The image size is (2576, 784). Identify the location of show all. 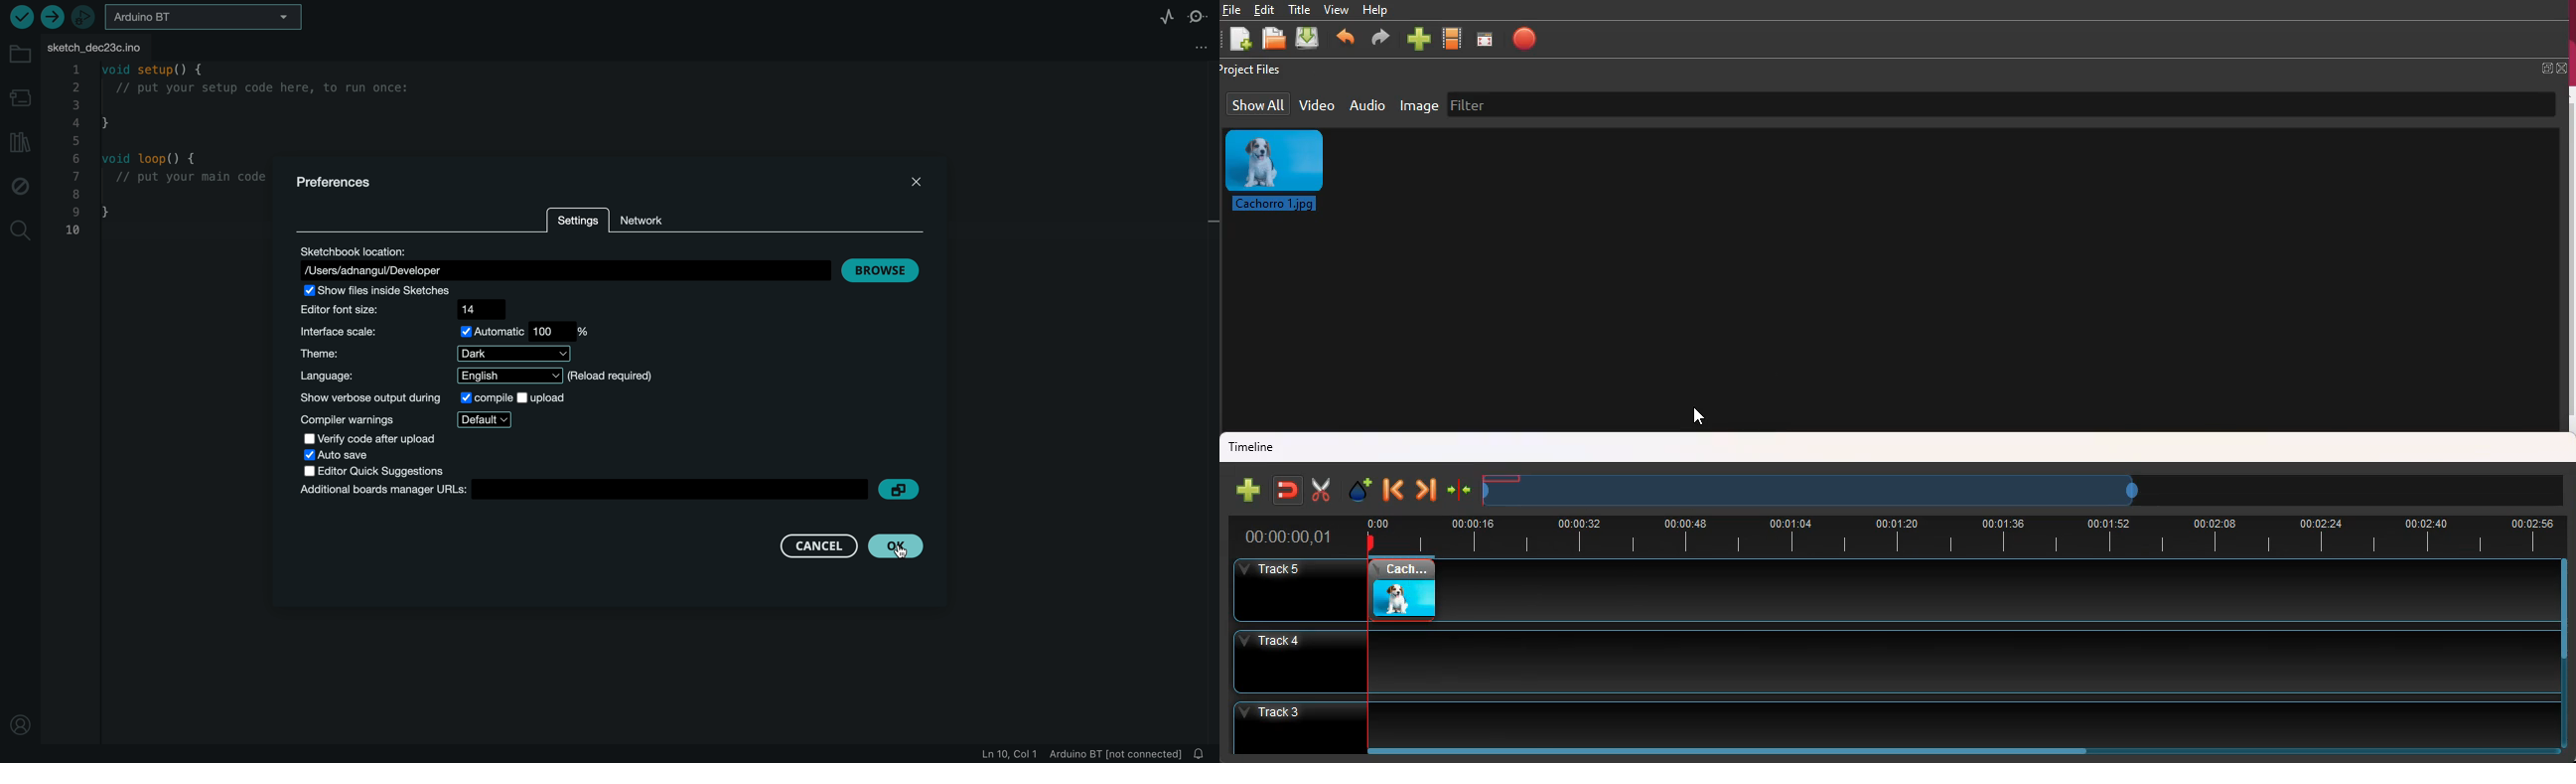
(1259, 104).